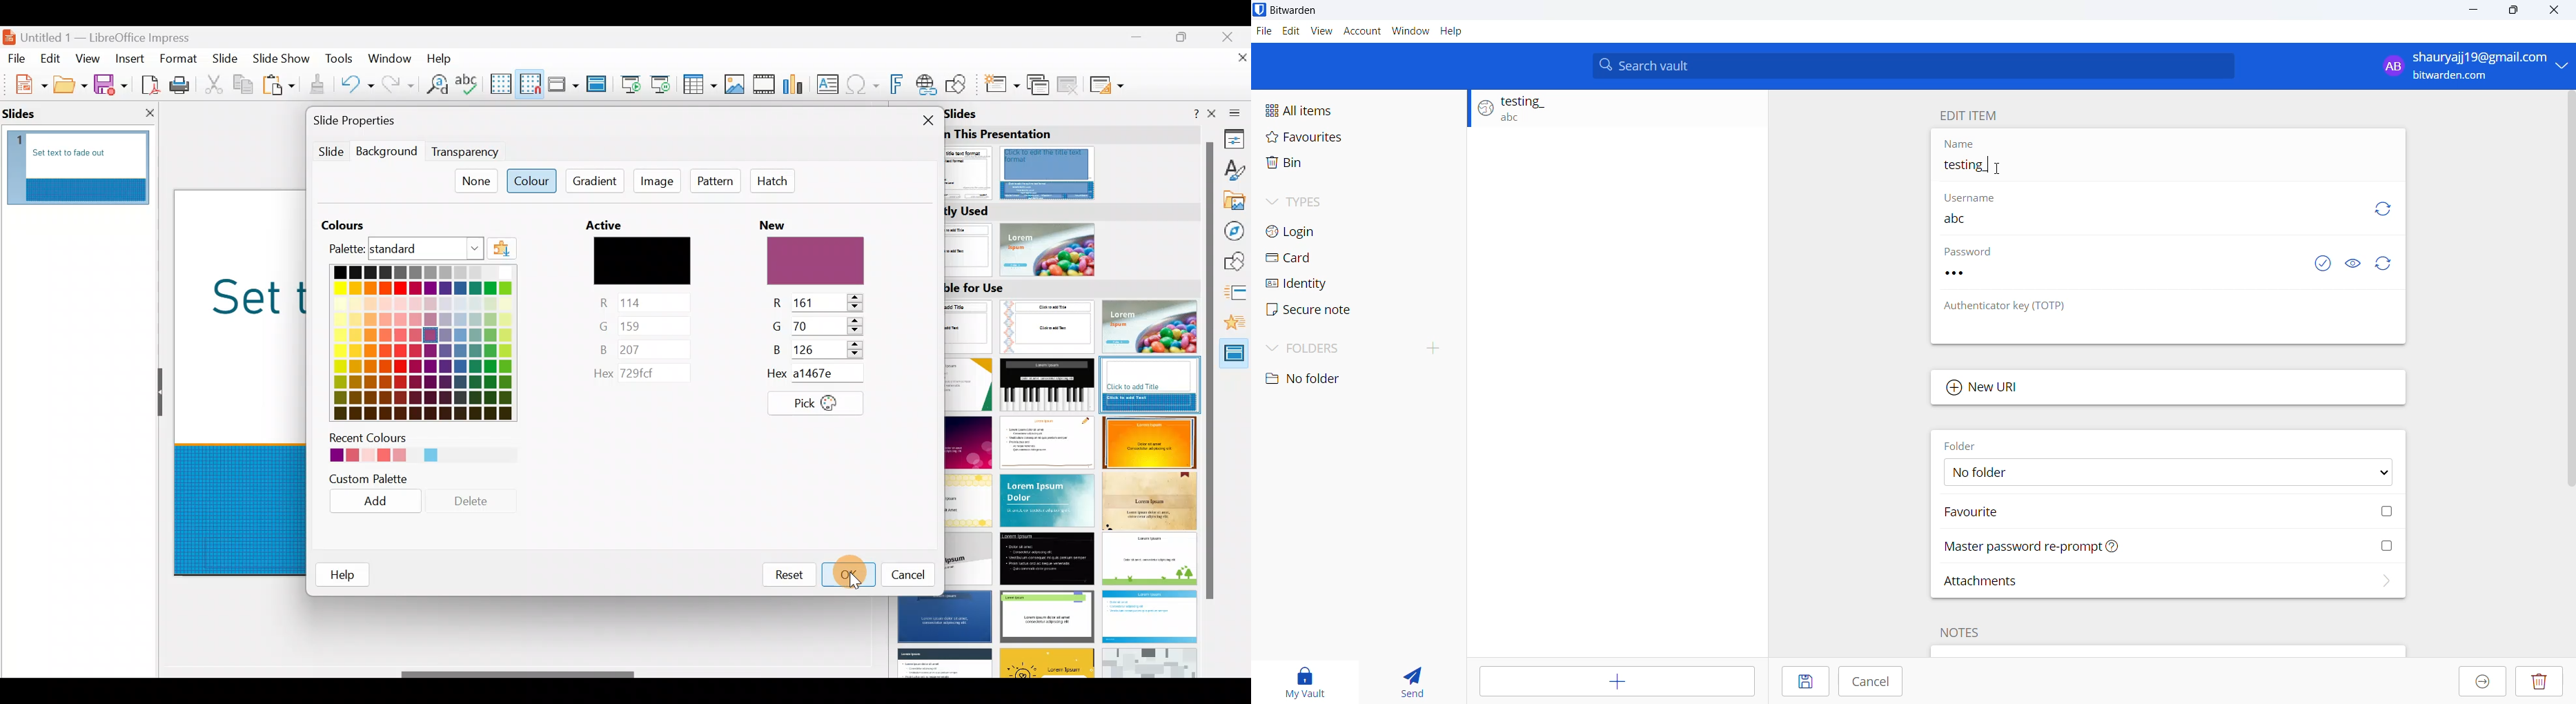  Describe the element at coordinates (531, 183) in the screenshot. I see `Colour` at that location.